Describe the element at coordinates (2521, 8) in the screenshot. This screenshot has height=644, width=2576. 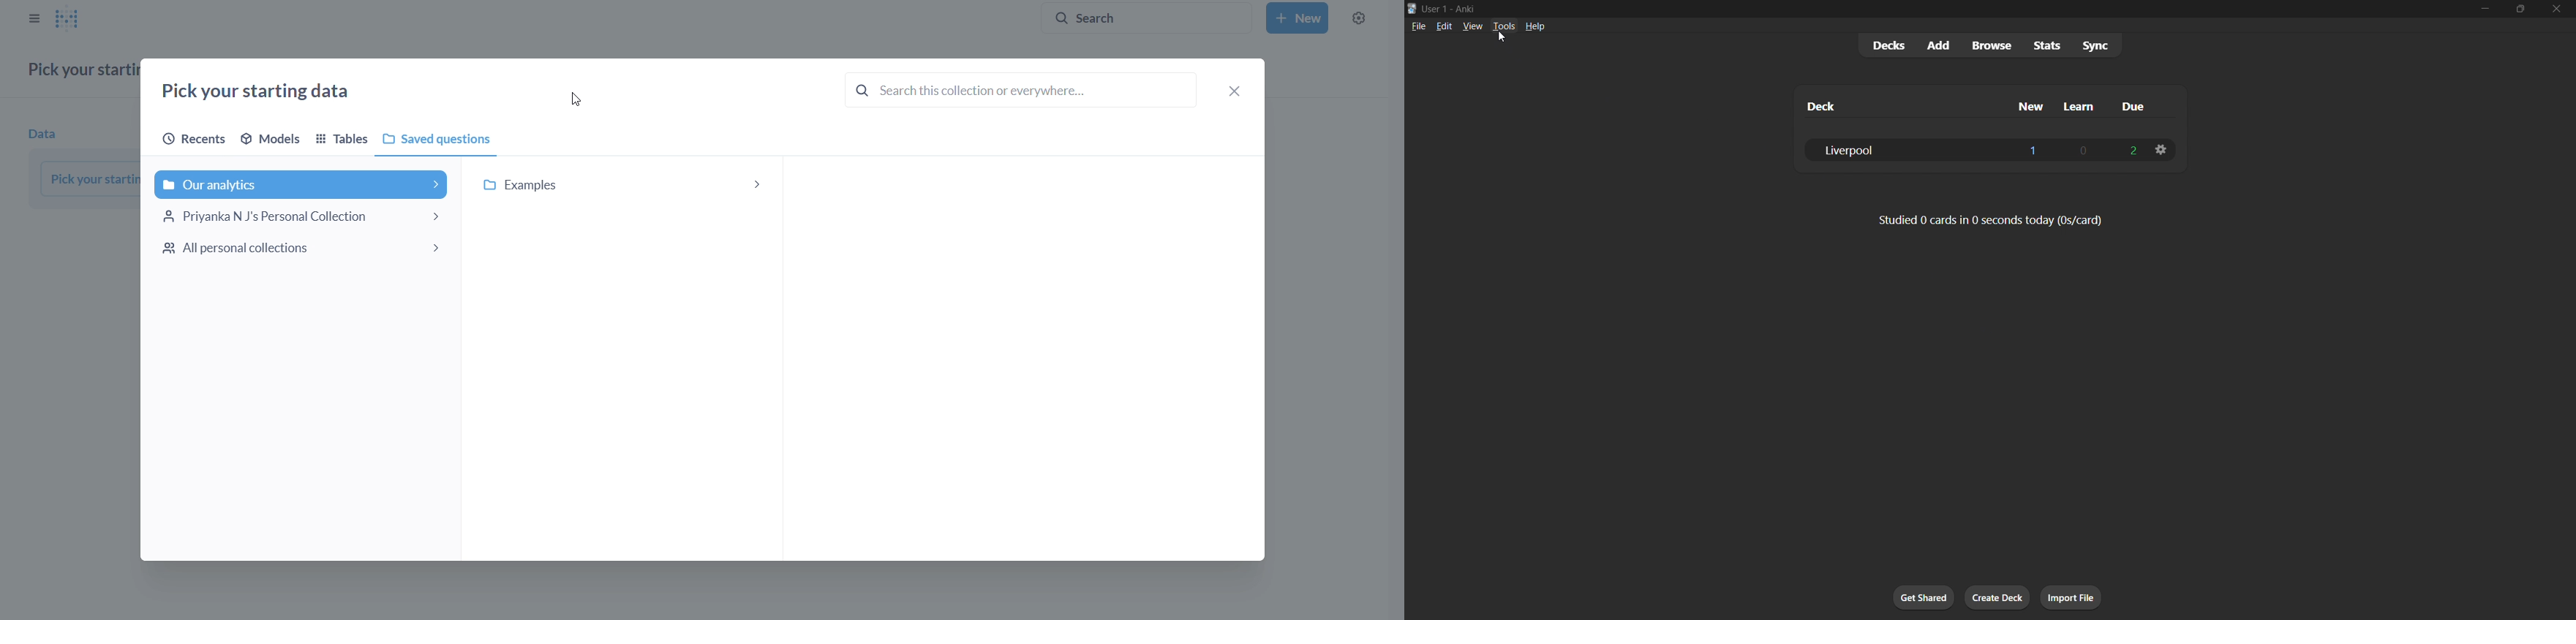
I see `maximize/restore` at that location.